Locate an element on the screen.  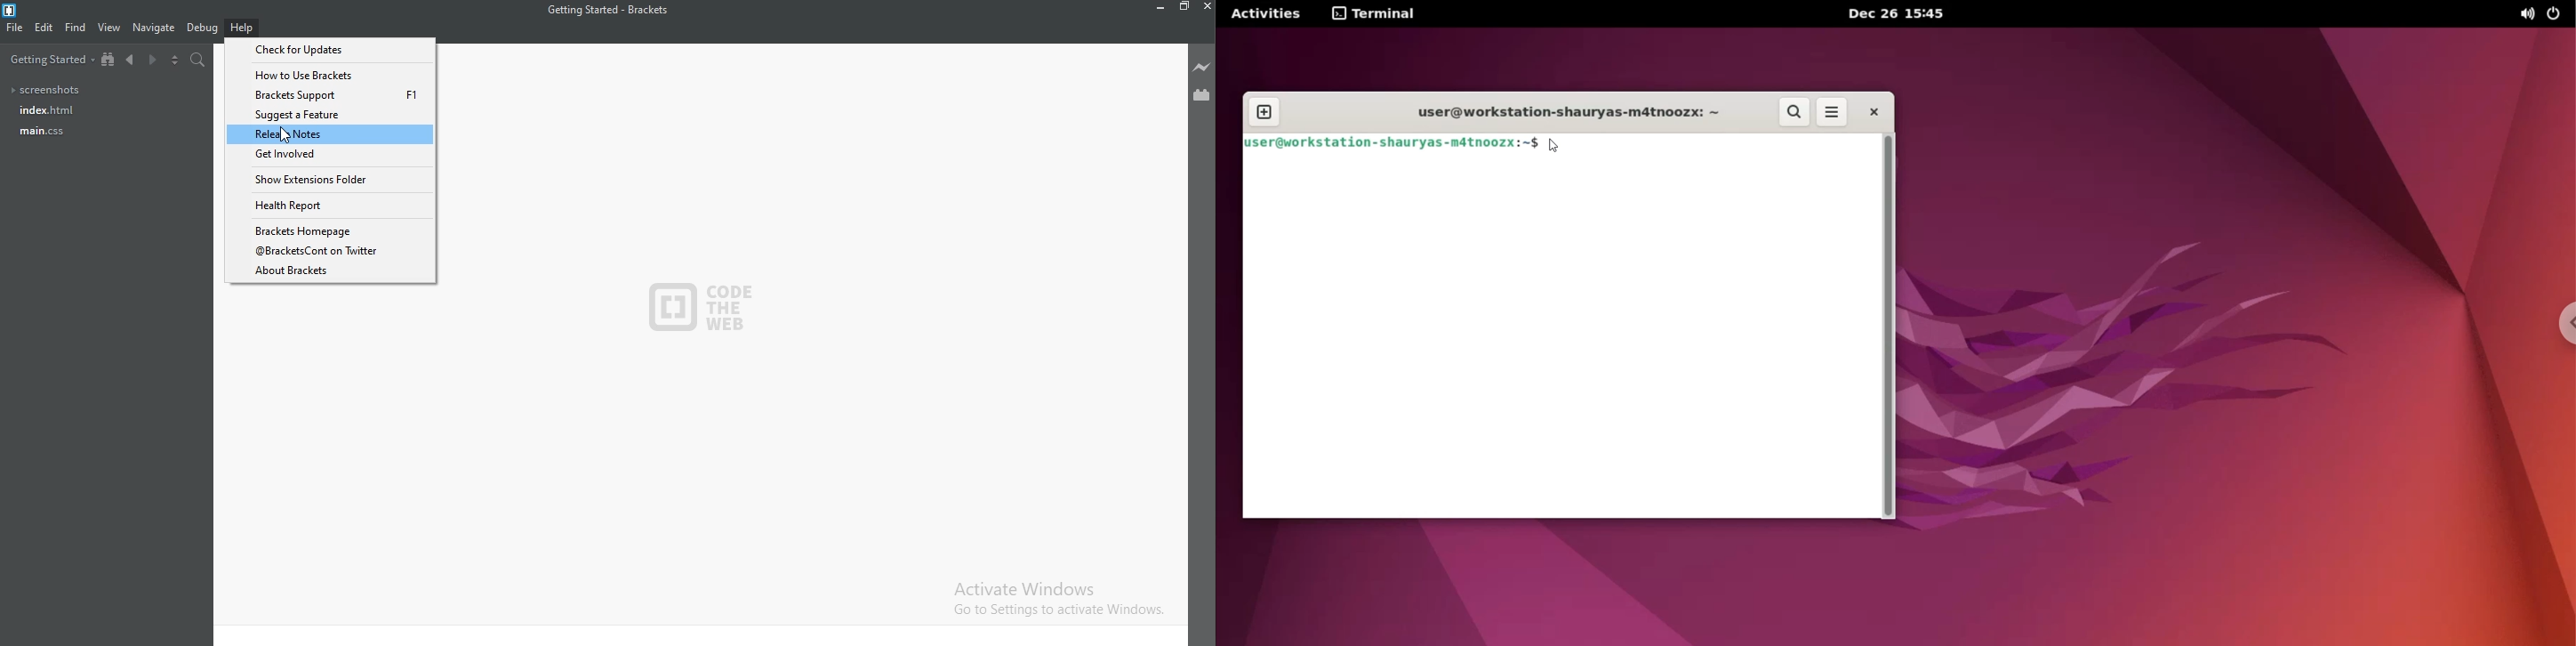
Check for Updates is located at coordinates (333, 51).